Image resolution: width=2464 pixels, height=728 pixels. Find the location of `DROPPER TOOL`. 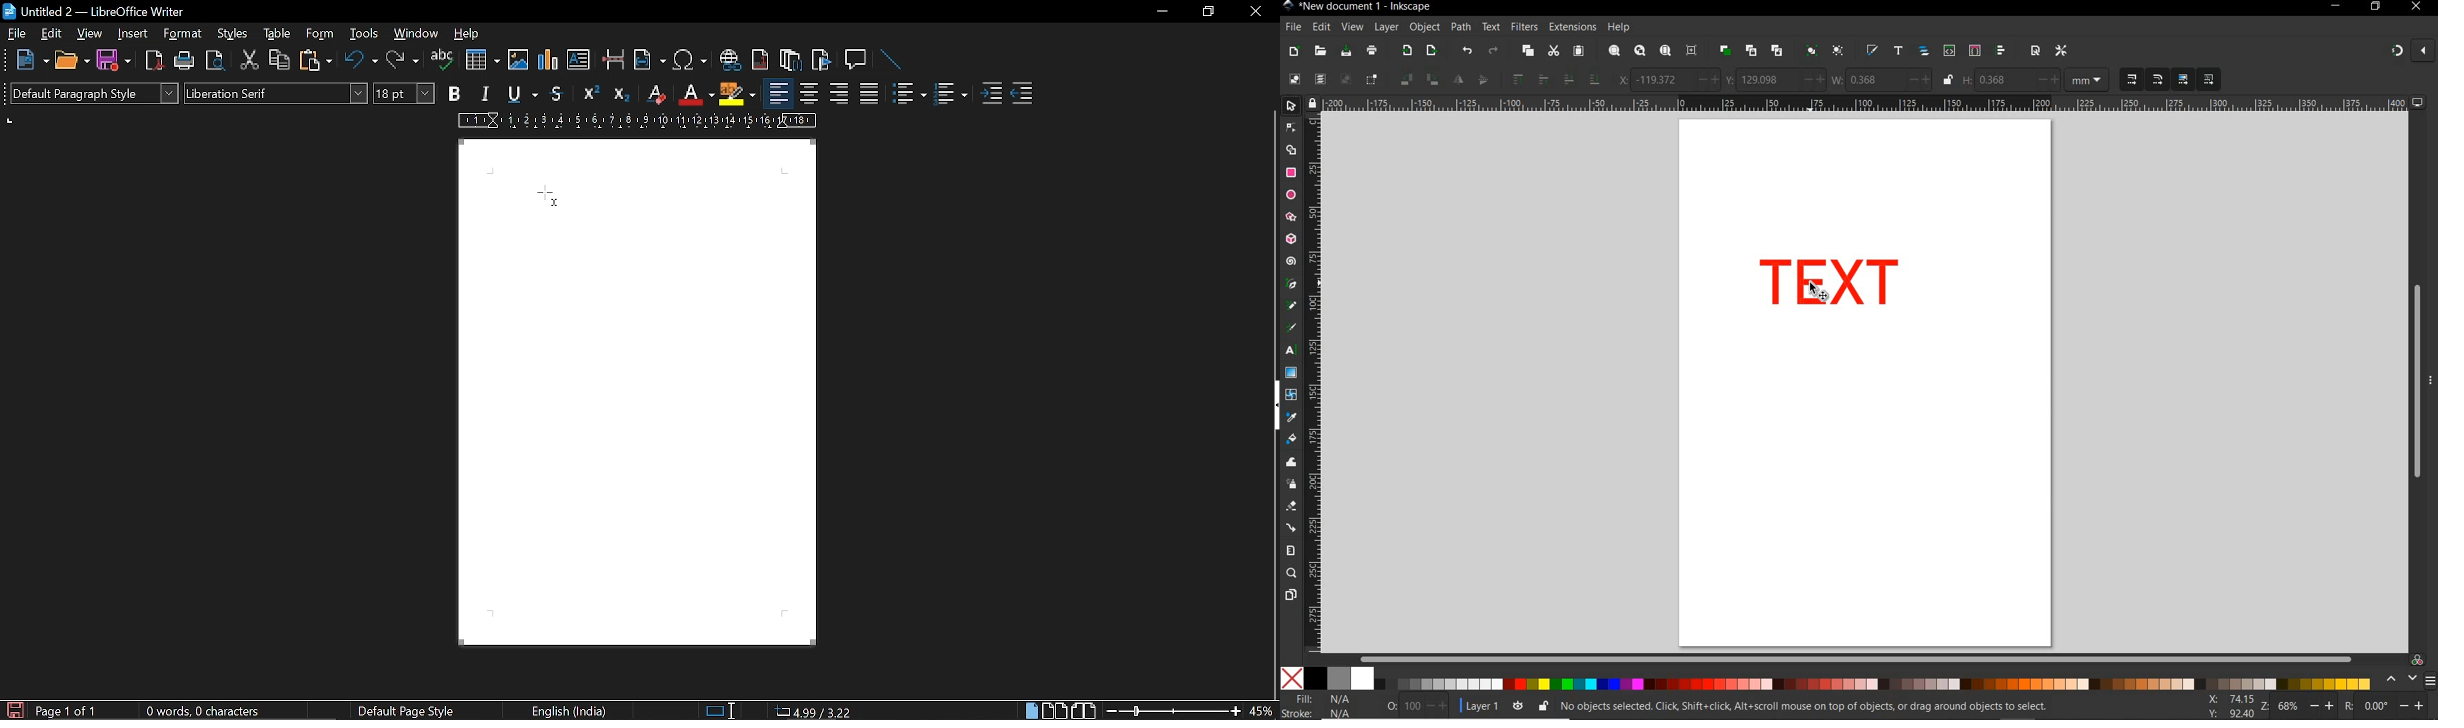

DROPPER TOOL is located at coordinates (1291, 418).